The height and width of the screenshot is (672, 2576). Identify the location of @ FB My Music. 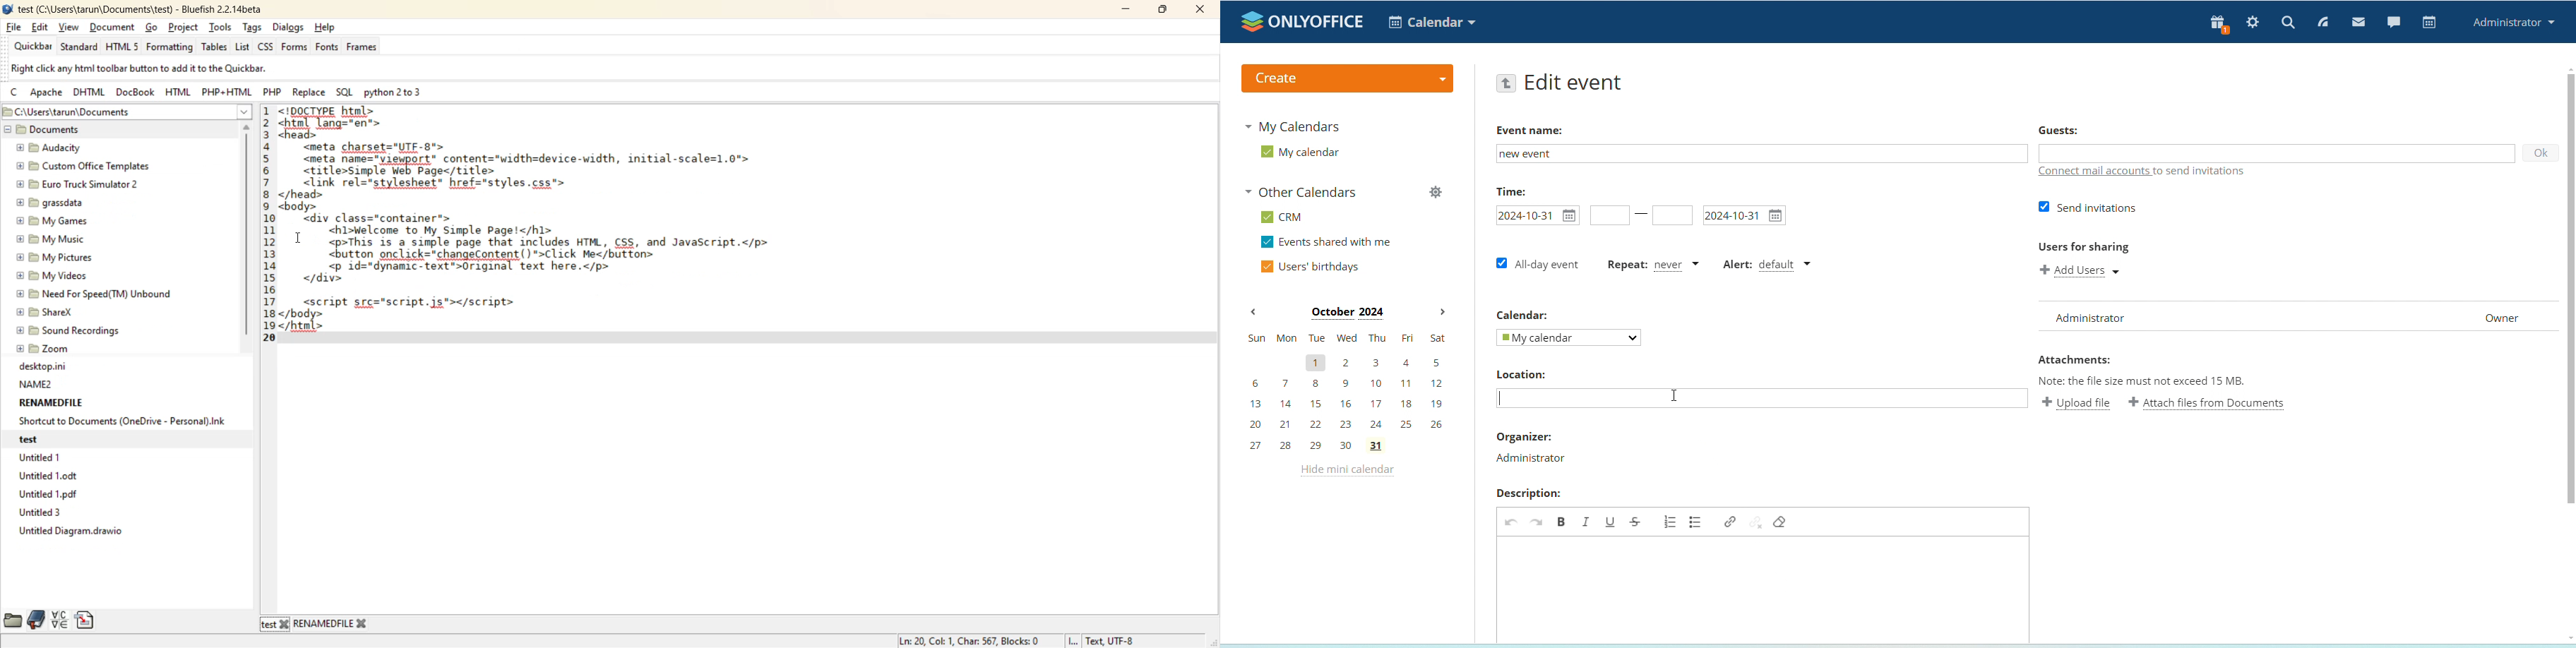
(55, 239).